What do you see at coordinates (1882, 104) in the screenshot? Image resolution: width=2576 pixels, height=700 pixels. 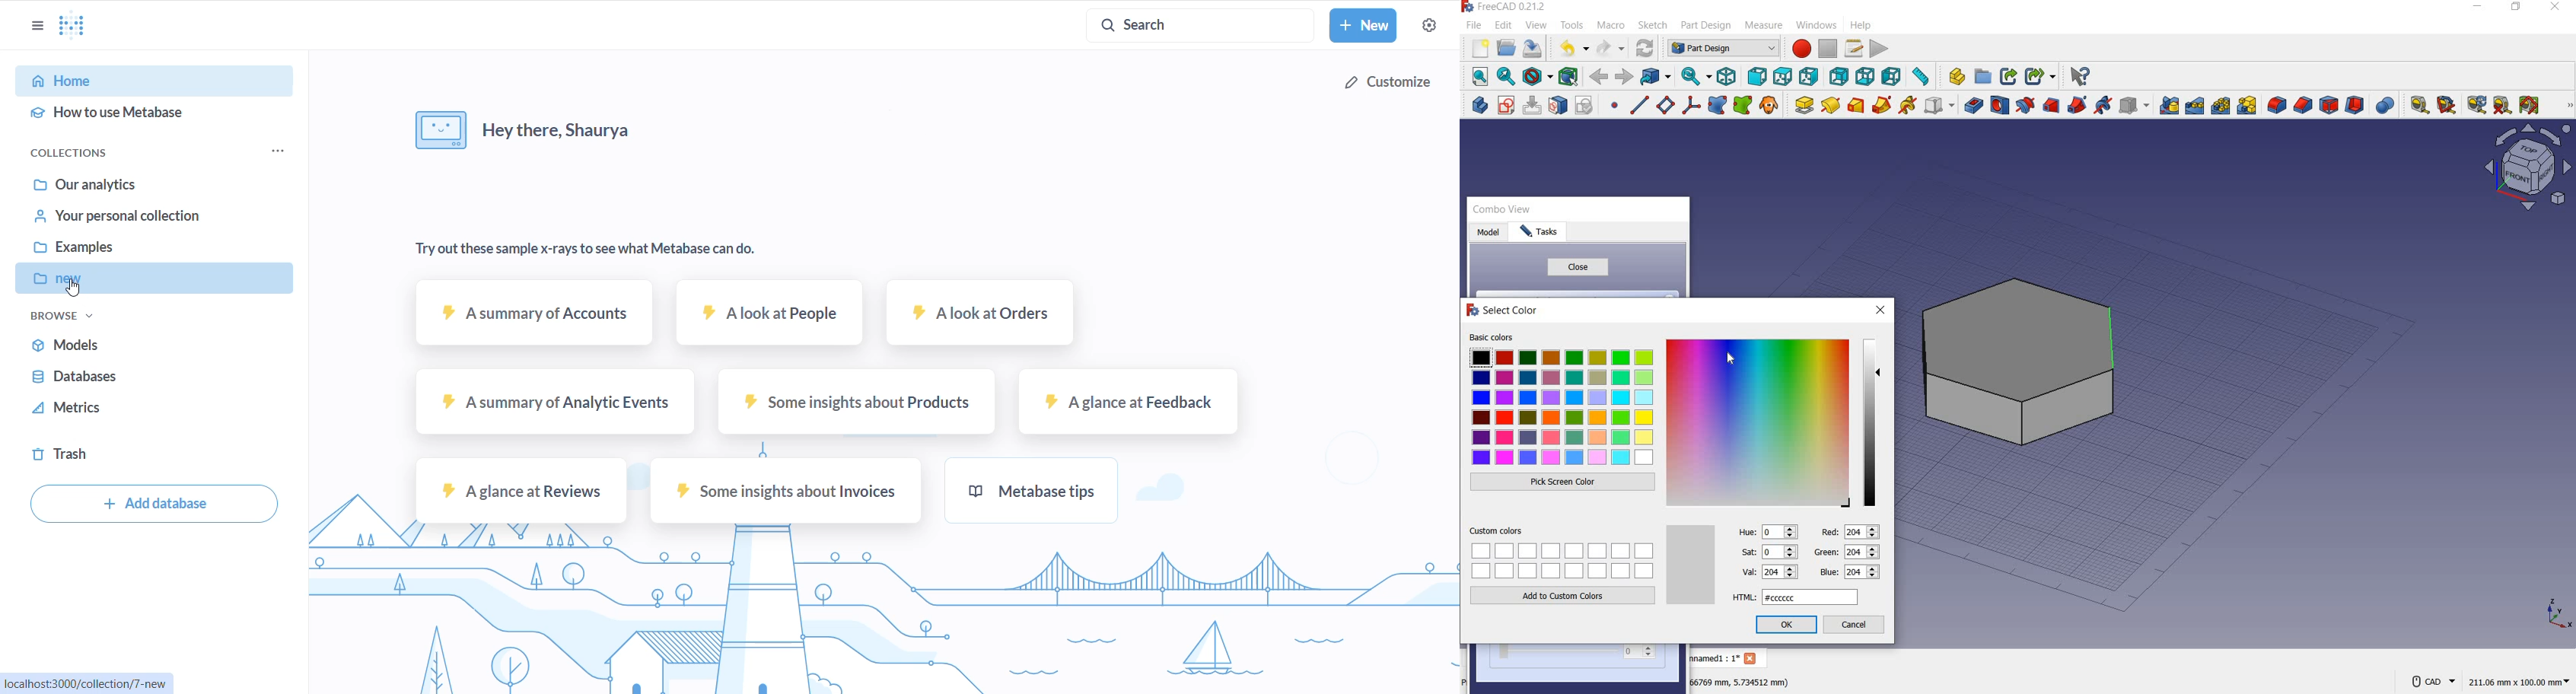 I see `additive pipe` at bounding box center [1882, 104].